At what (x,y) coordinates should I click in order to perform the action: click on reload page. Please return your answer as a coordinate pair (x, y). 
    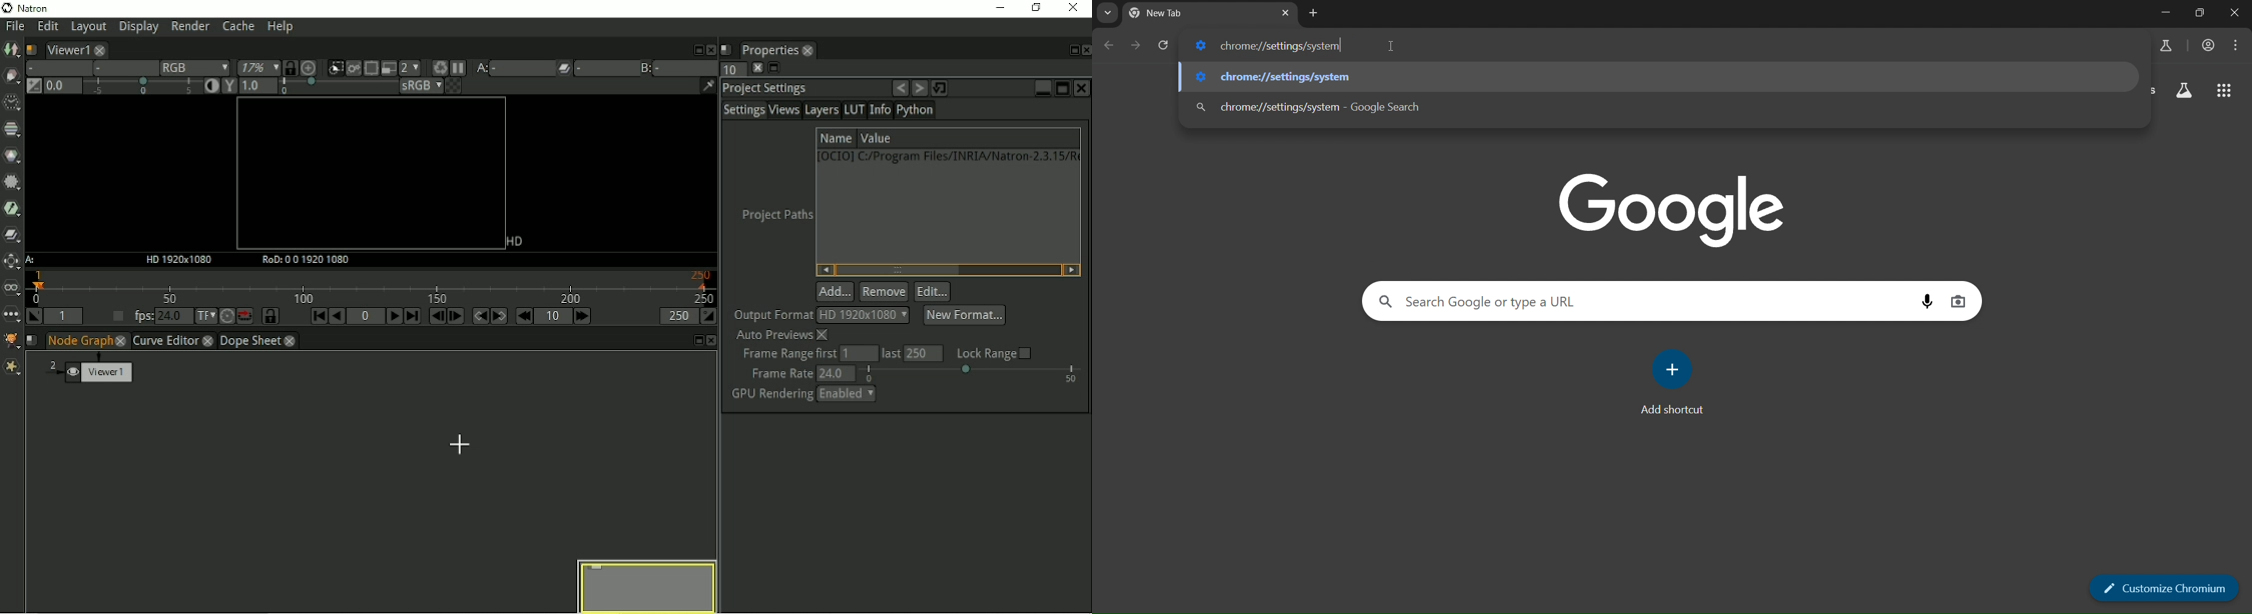
    Looking at the image, I should click on (1168, 45).